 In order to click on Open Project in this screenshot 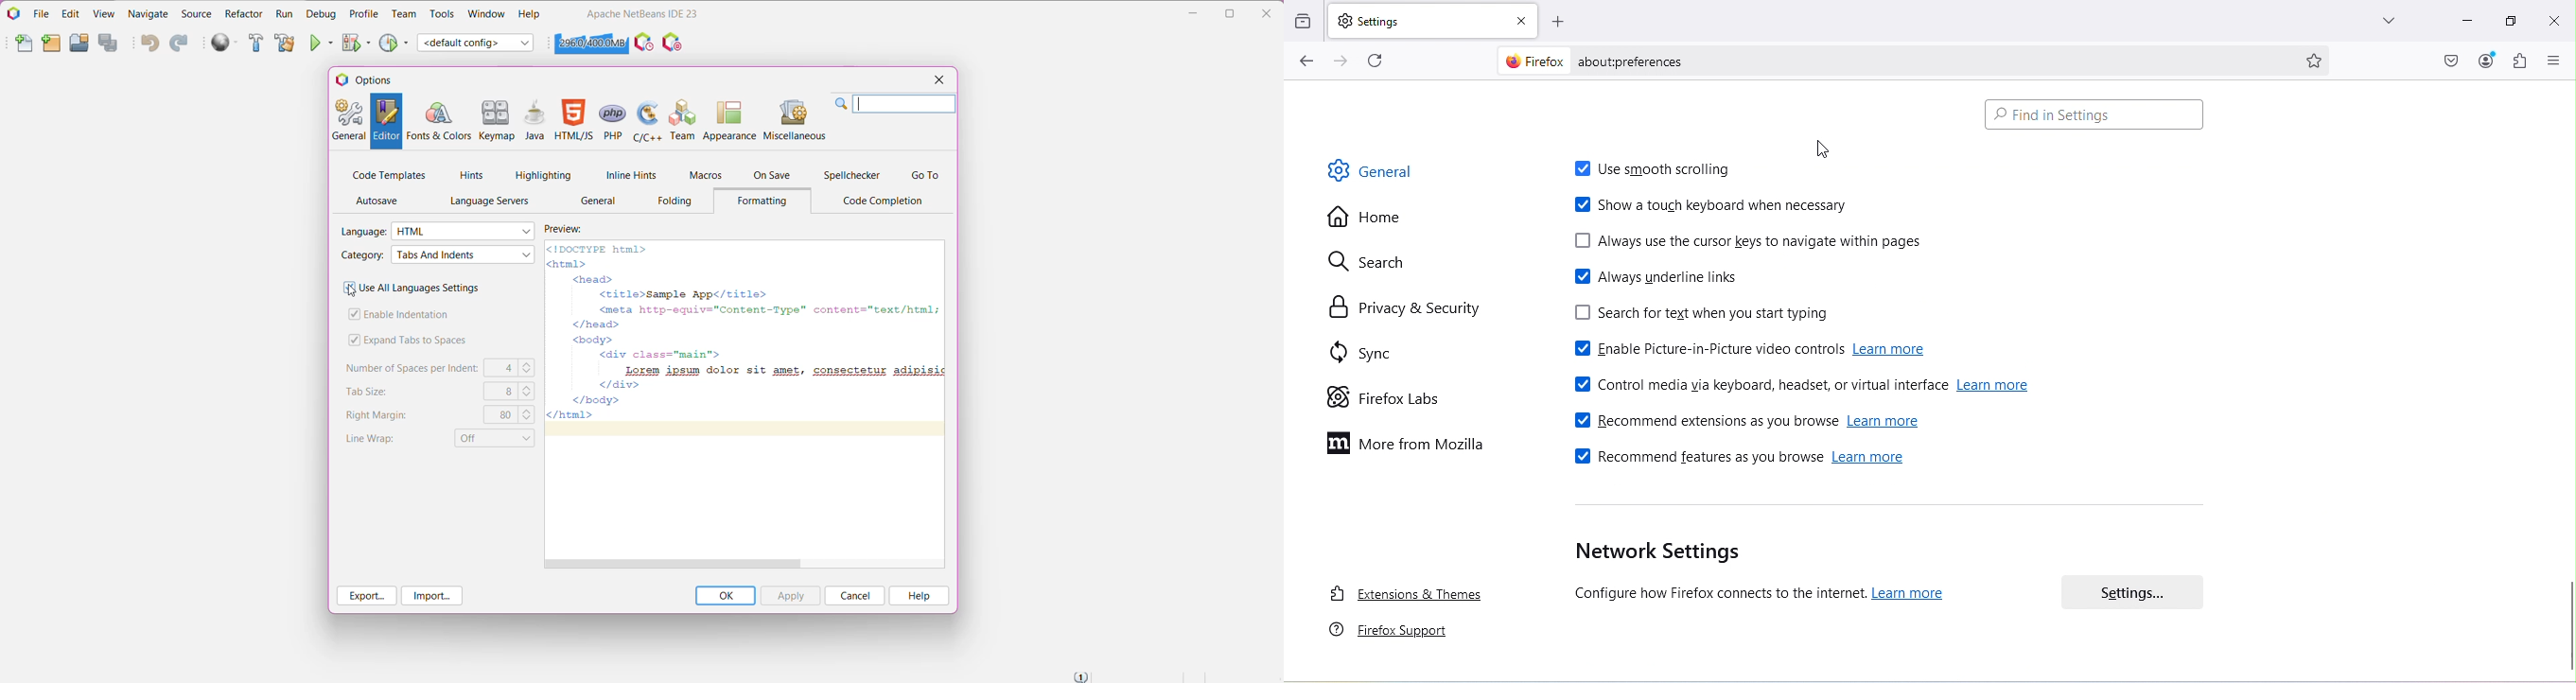, I will do `click(78, 43)`.